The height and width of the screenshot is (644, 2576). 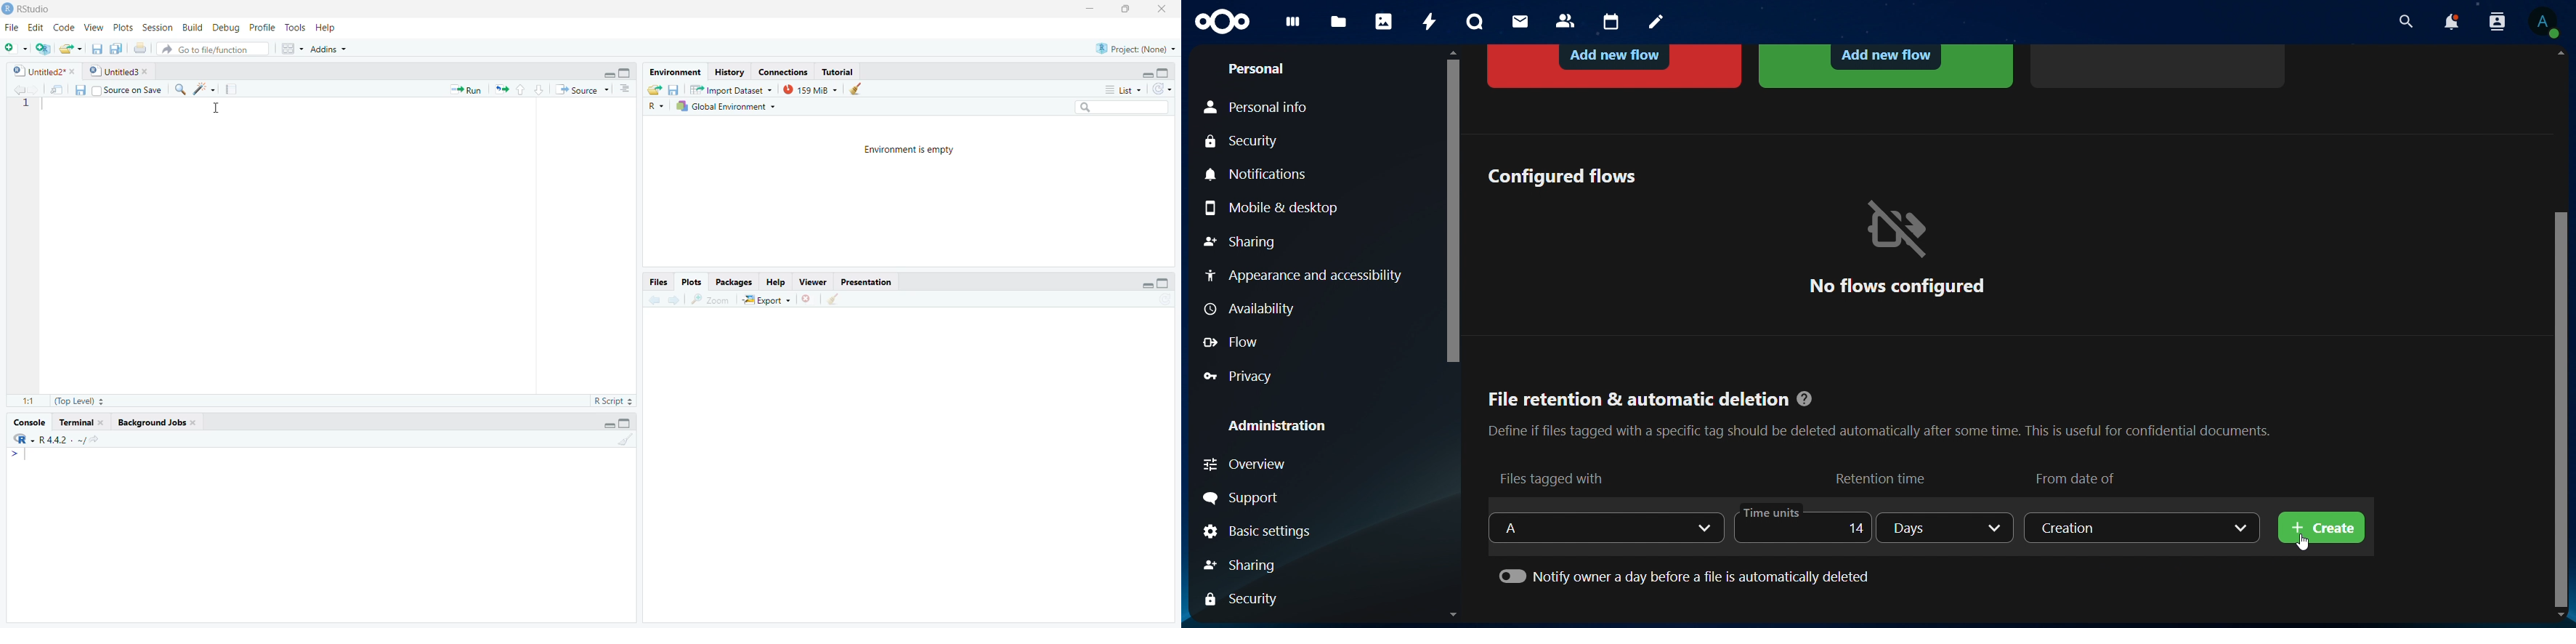 I want to click on search contacts, so click(x=2500, y=23).